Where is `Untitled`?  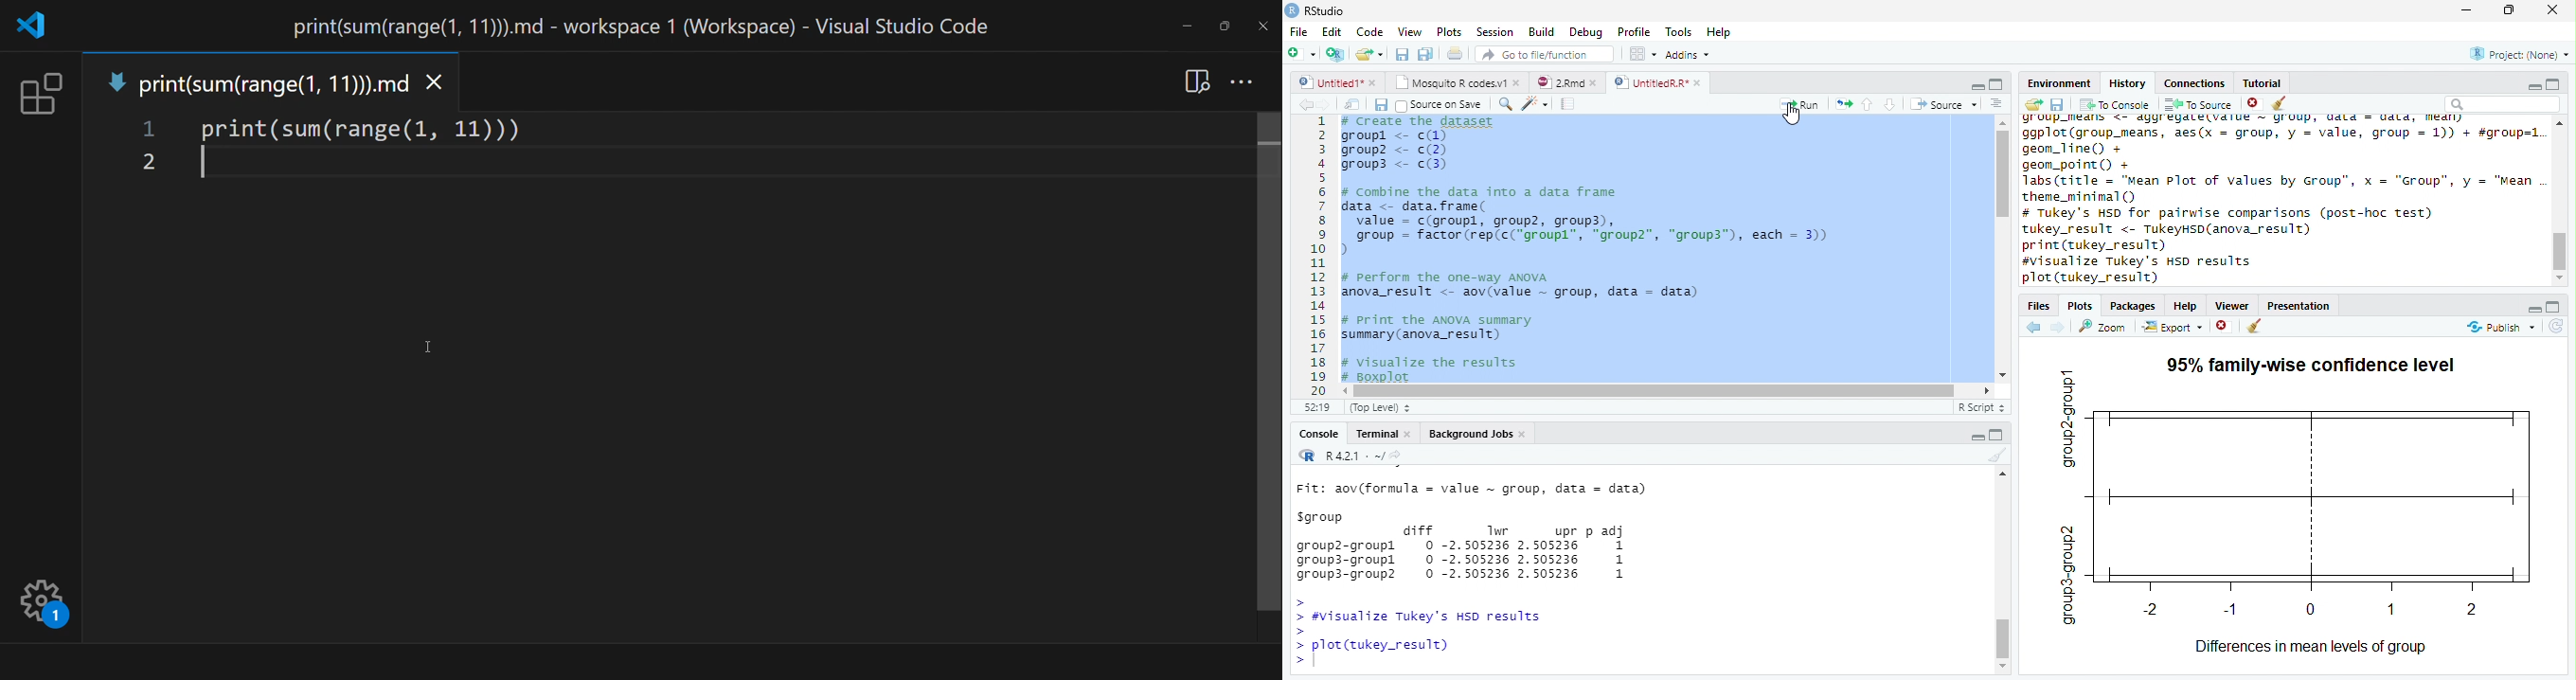
Untitled is located at coordinates (1338, 82).